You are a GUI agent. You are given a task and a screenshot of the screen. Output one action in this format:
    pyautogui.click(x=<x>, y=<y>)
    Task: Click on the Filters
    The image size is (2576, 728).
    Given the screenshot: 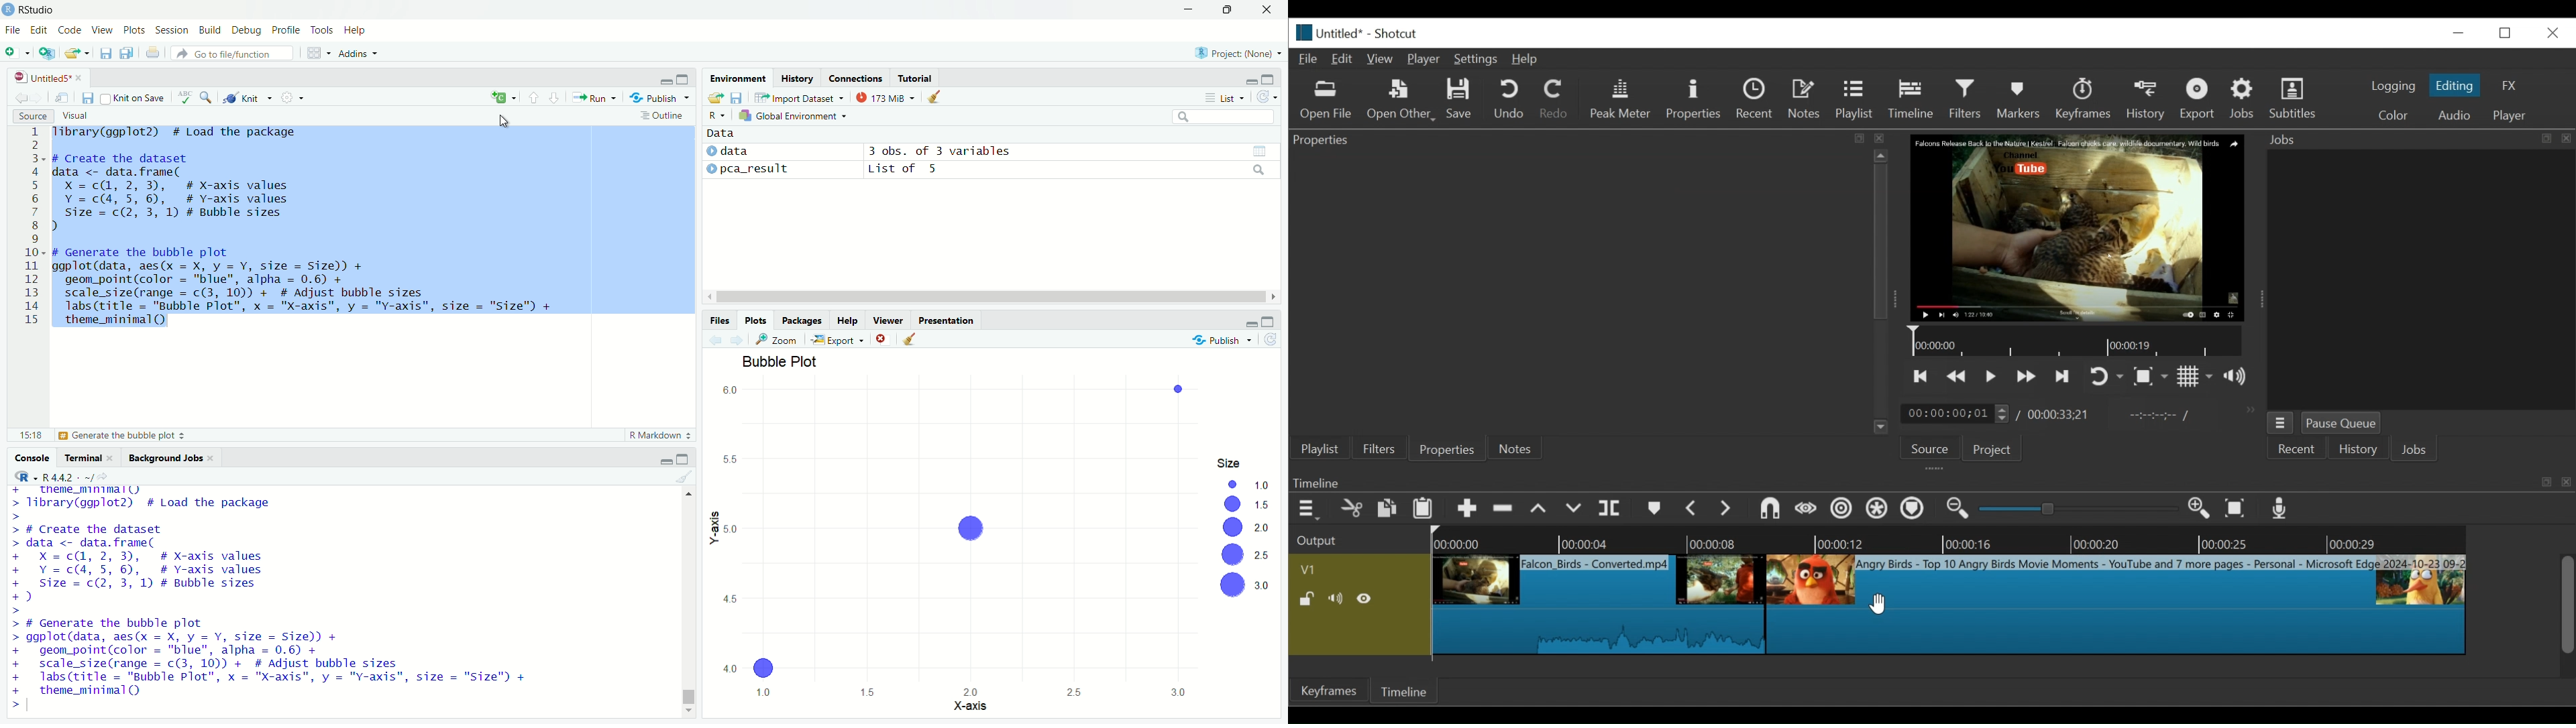 What is the action you would take?
    pyautogui.click(x=1967, y=99)
    